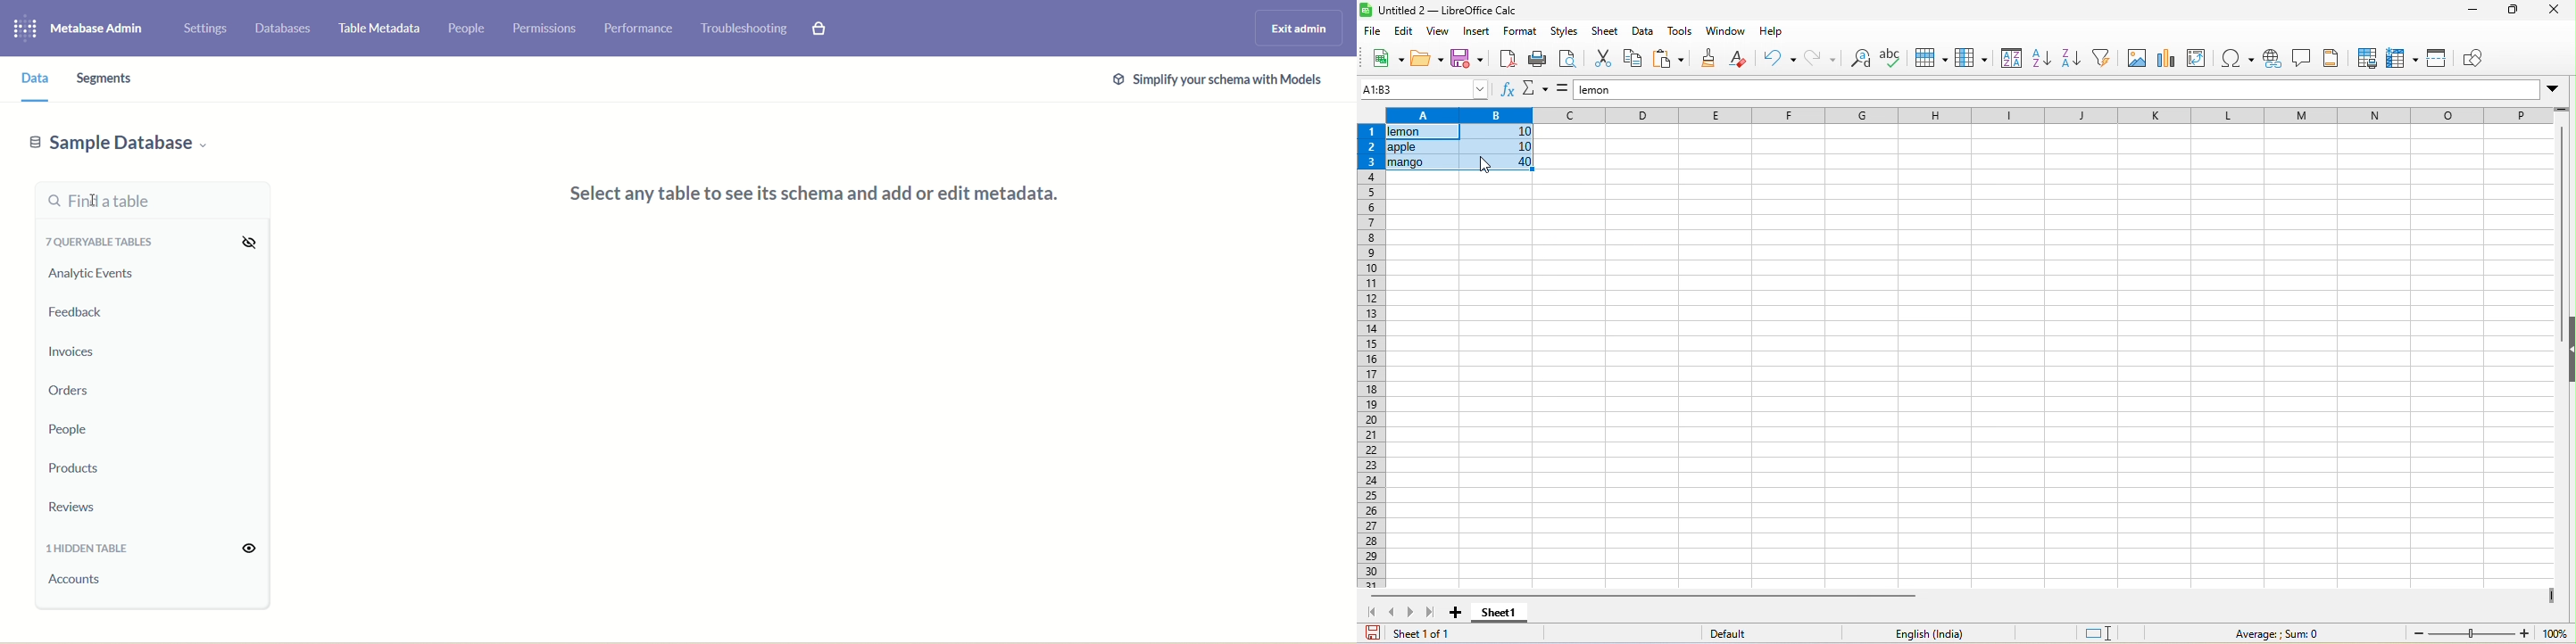 This screenshot has height=644, width=2576. I want to click on export directly as pdf, so click(1507, 58).